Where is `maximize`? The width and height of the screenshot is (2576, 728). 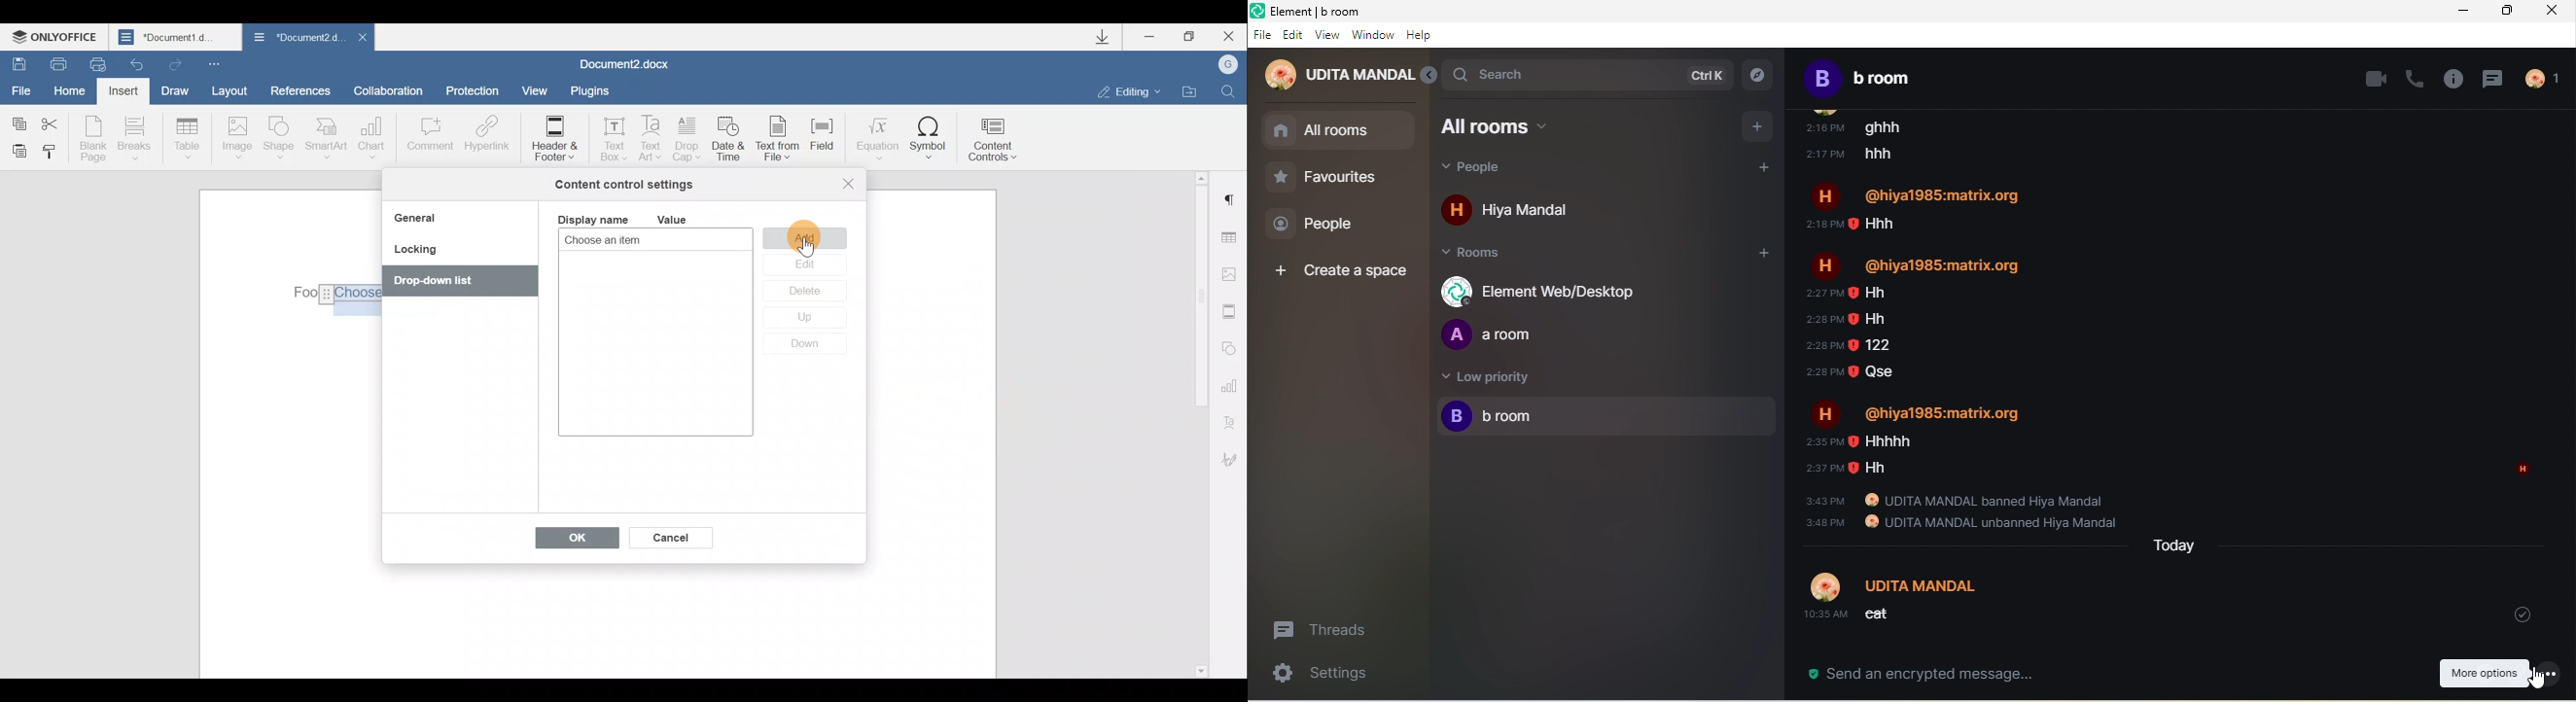 maximize is located at coordinates (2512, 12).